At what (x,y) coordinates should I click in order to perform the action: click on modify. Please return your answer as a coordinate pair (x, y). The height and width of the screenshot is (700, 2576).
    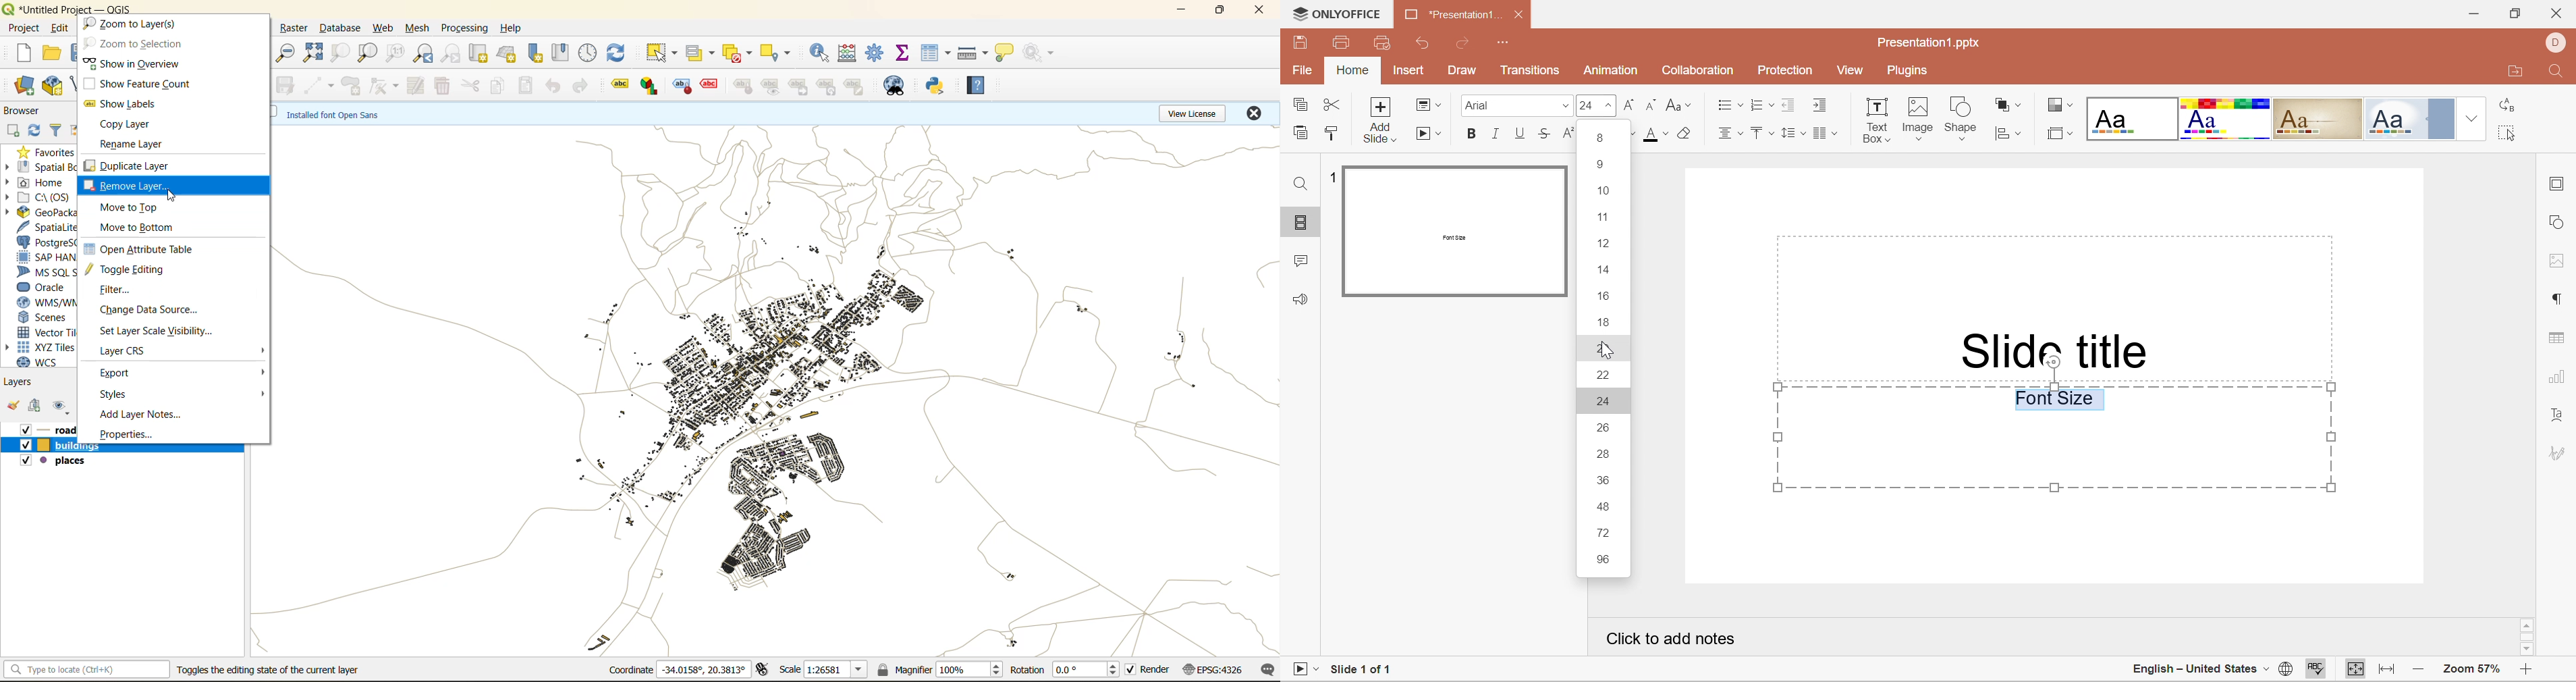
    Looking at the image, I should click on (415, 86).